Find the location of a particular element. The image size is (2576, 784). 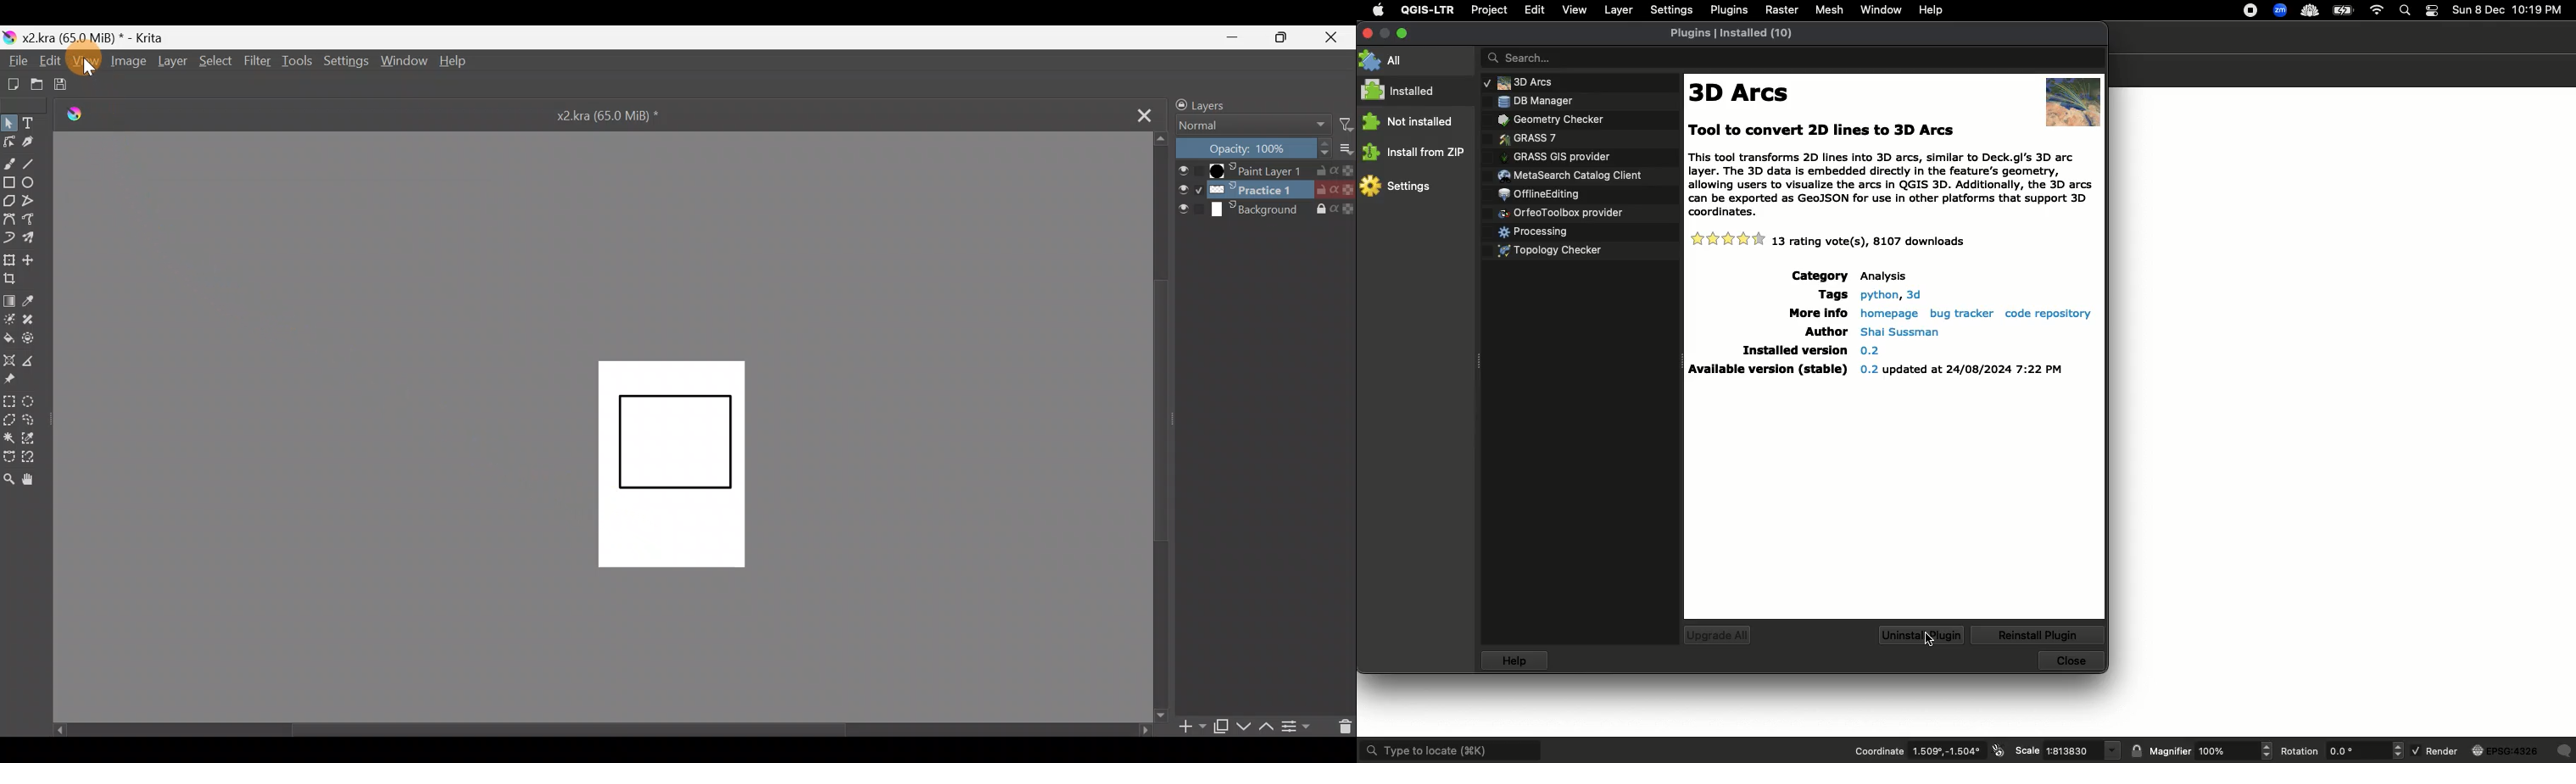

Window is located at coordinates (1881, 9).